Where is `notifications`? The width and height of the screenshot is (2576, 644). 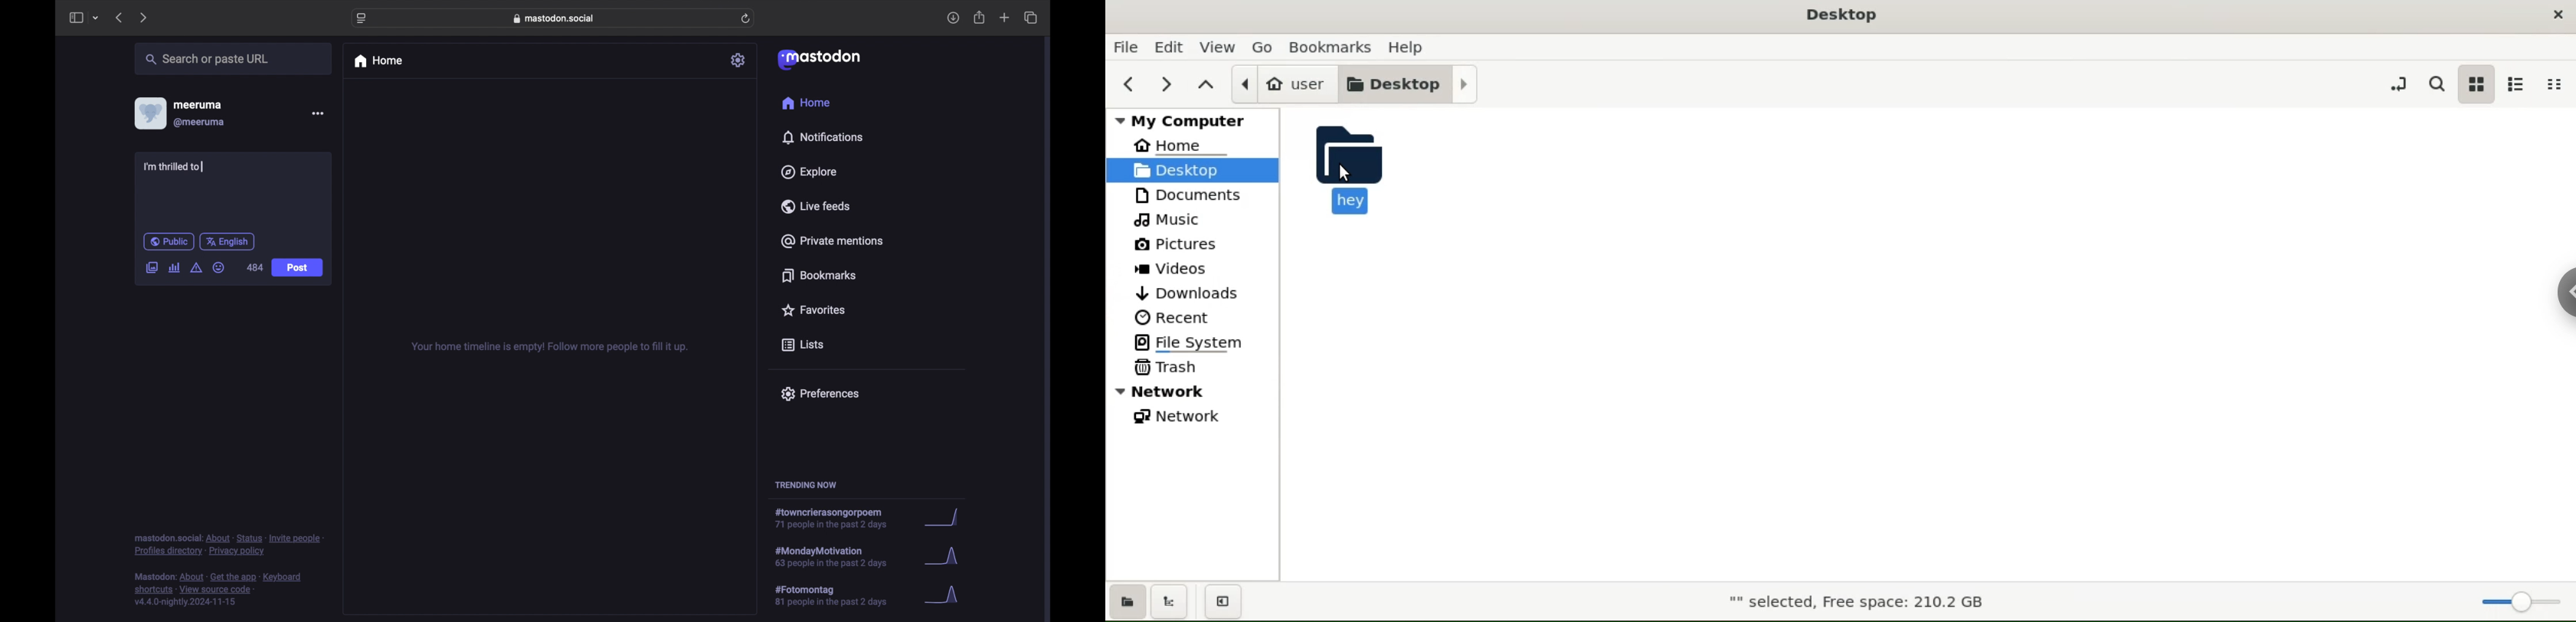
notifications is located at coordinates (822, 138).